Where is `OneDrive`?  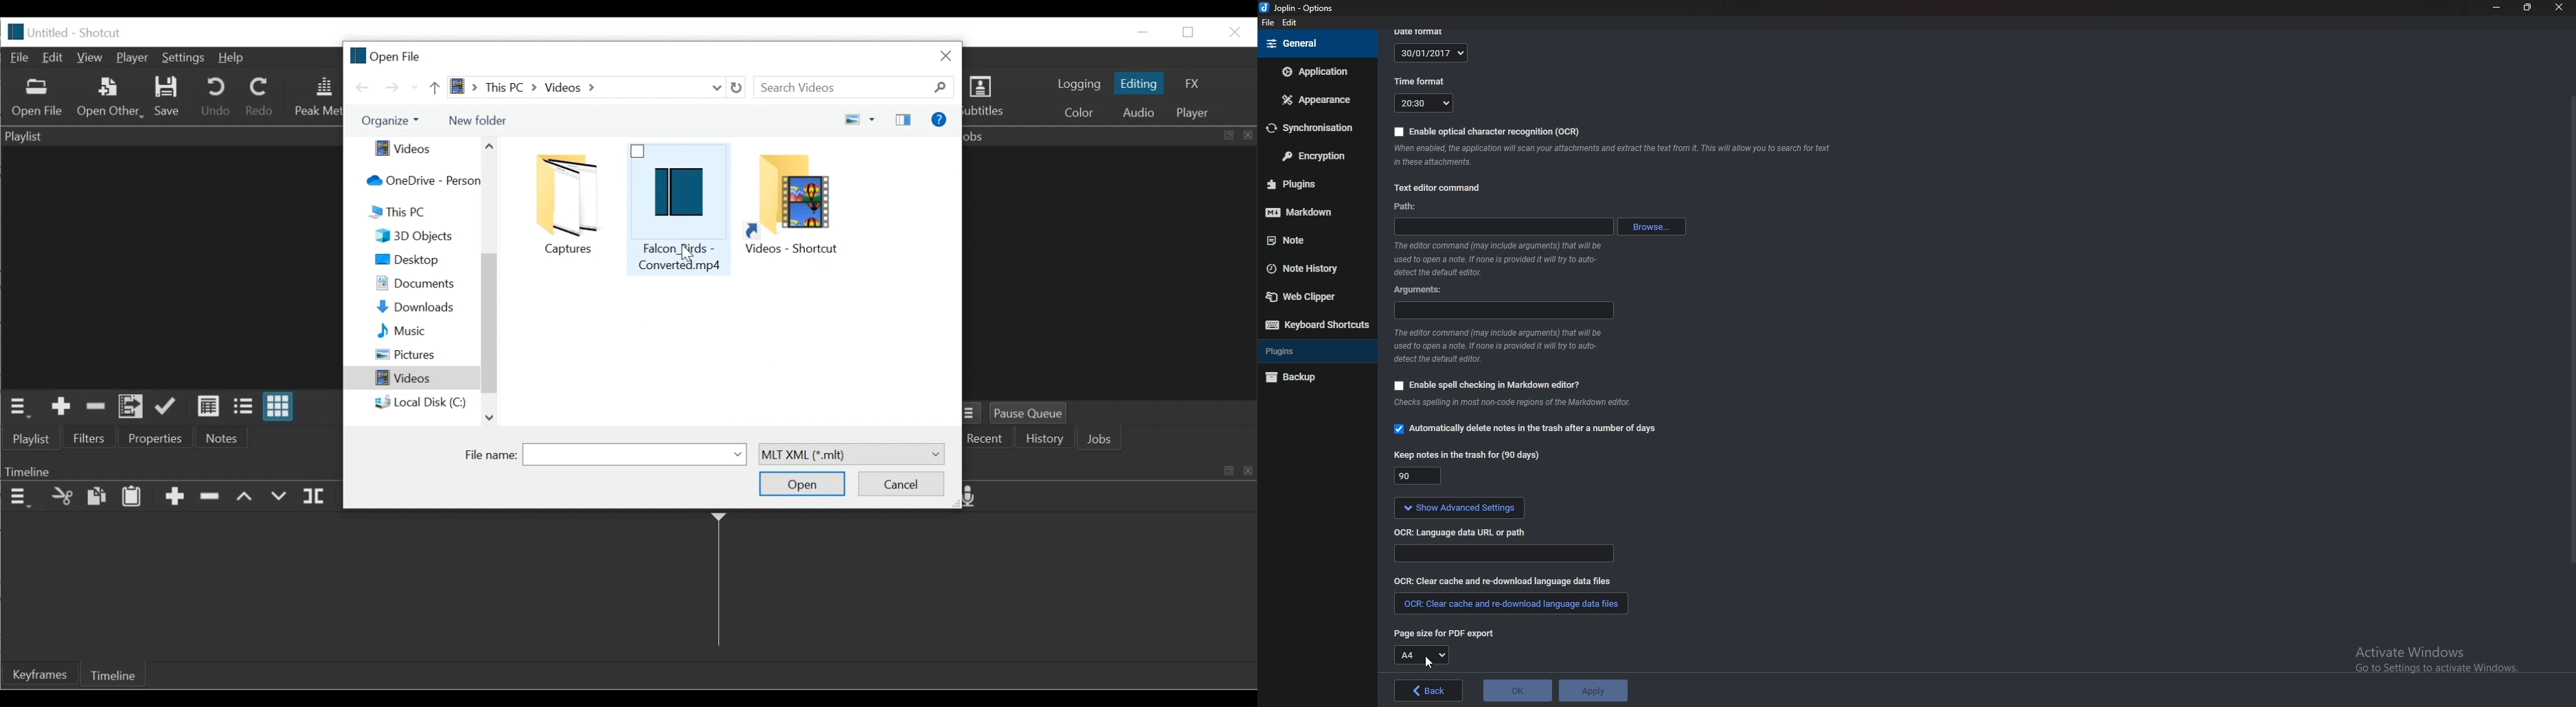
OneDrive is located at coordinates (419, 181).